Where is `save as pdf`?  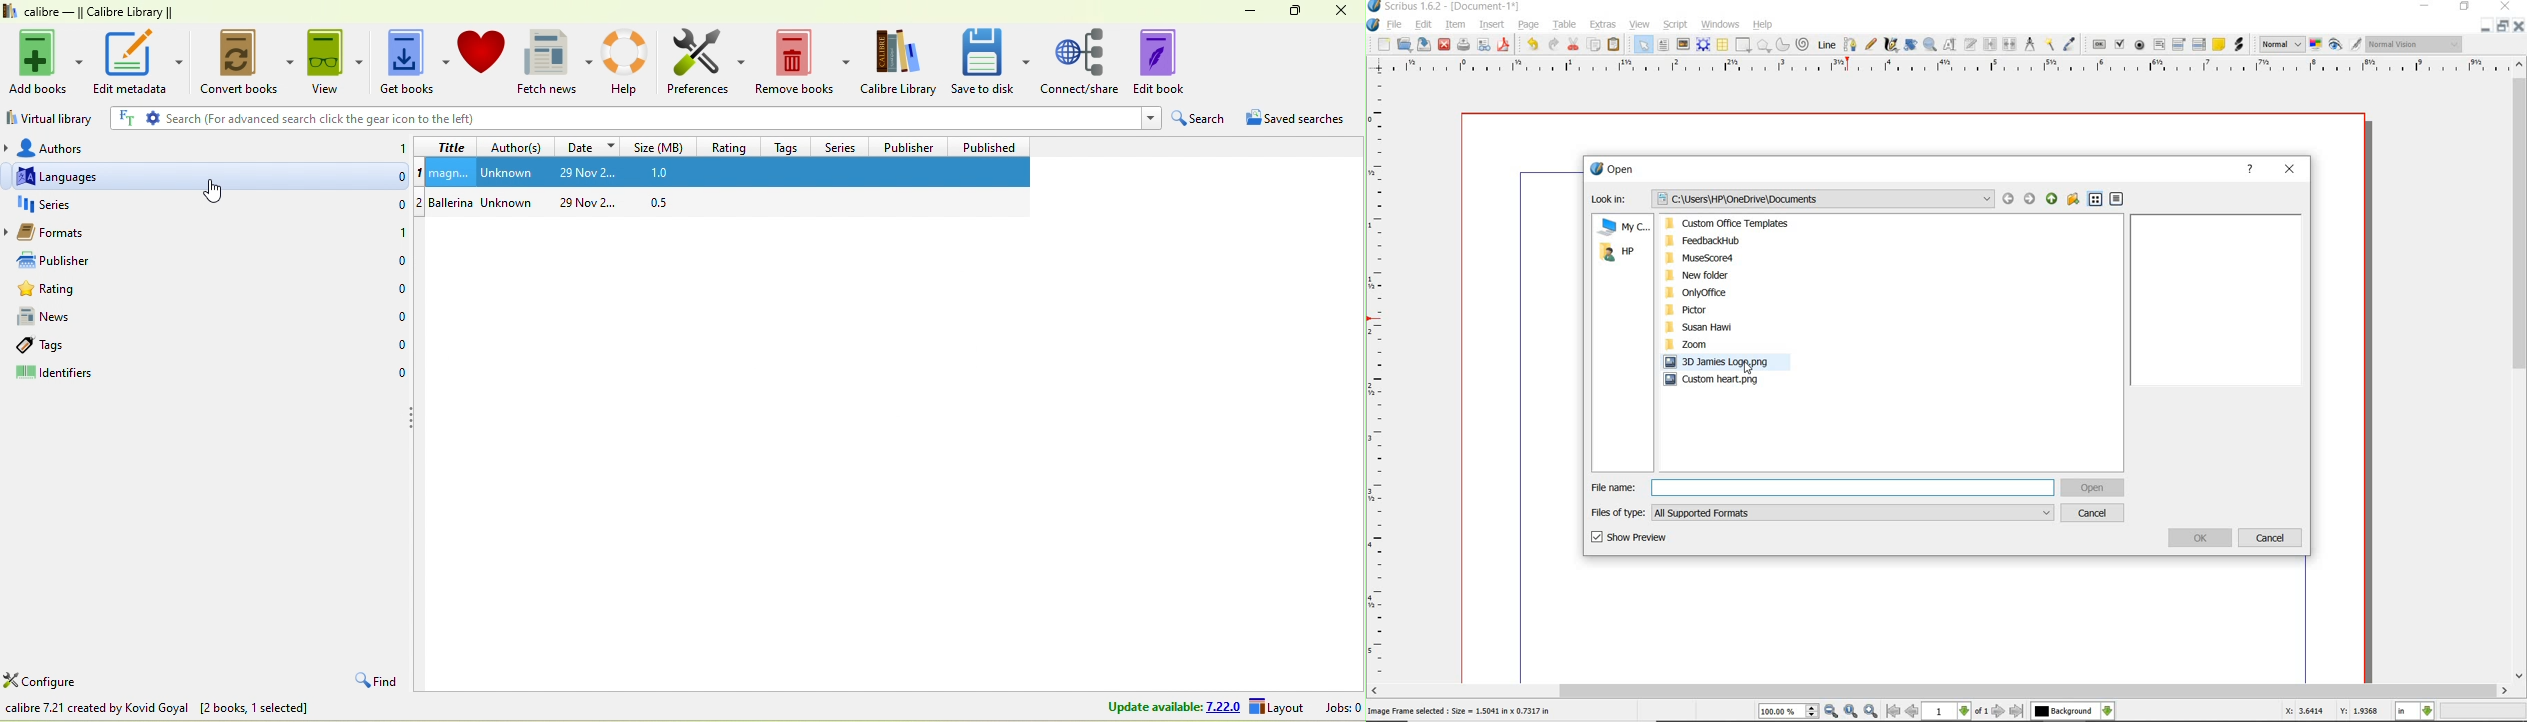
save as pdf is located at coordinates (1503, 44).